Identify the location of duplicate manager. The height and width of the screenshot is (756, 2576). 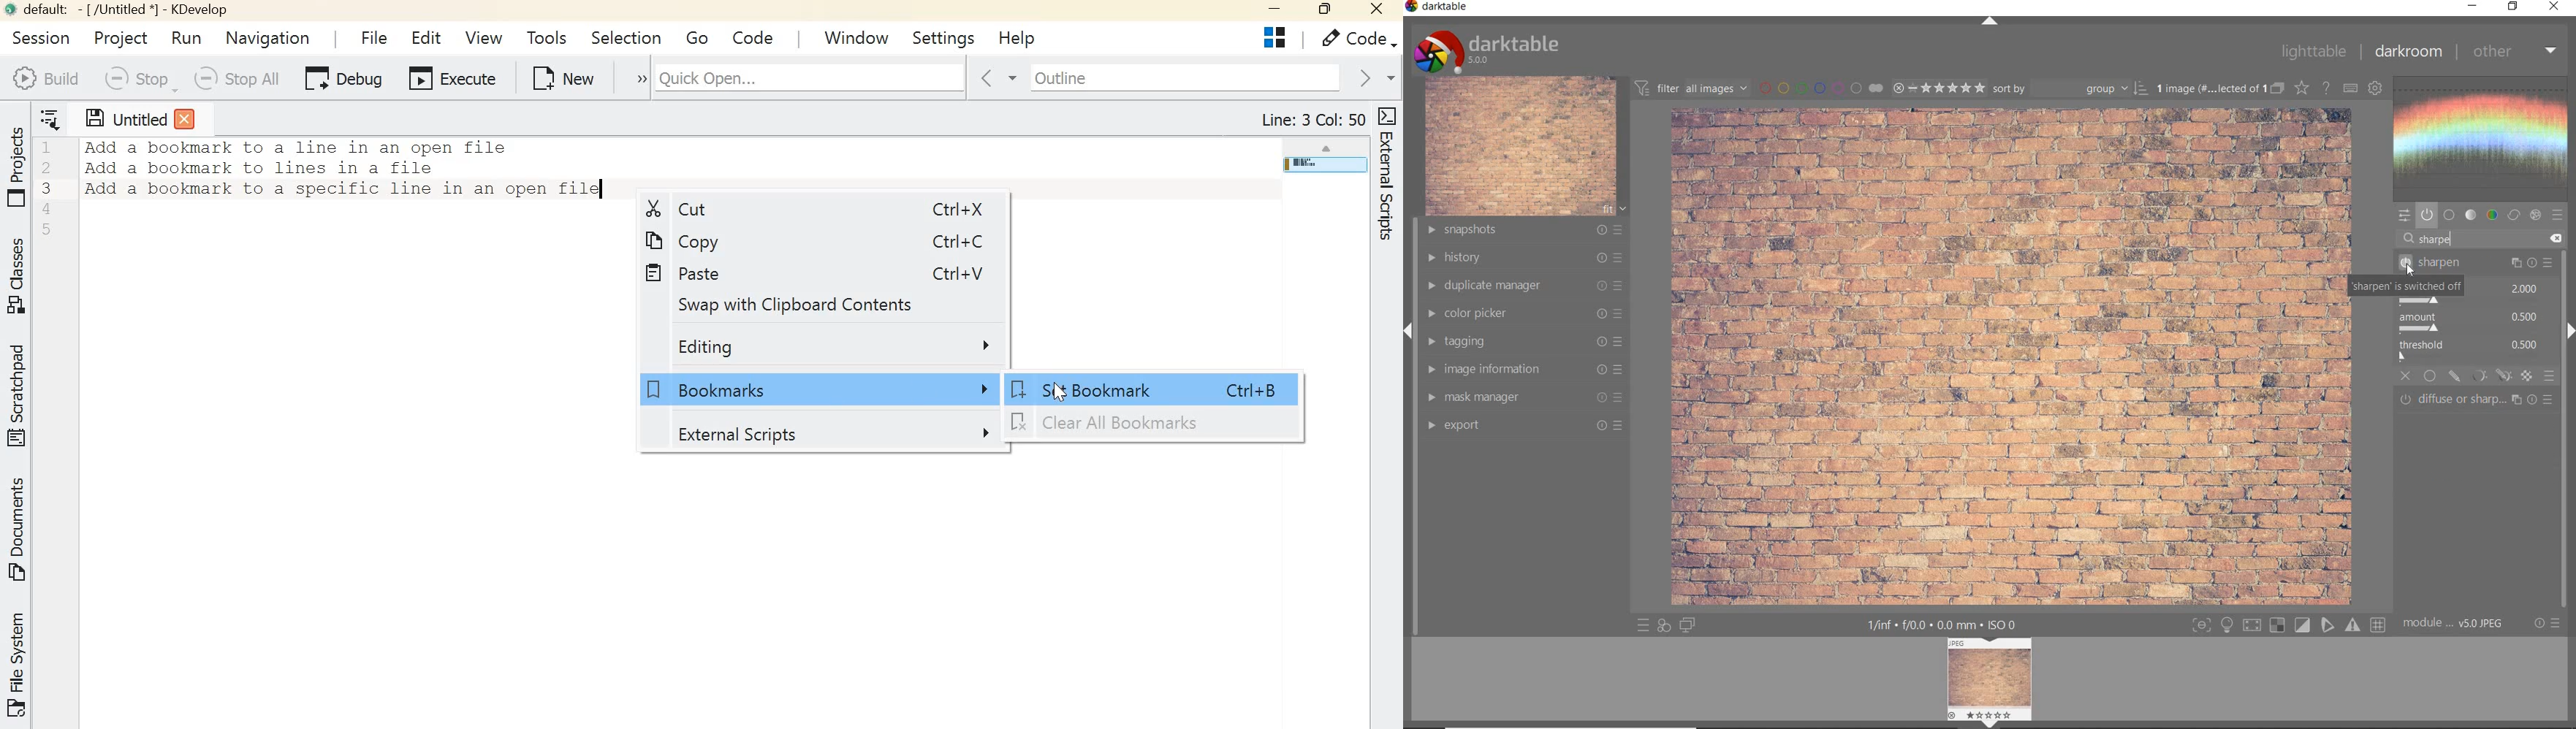
(1526, 287).